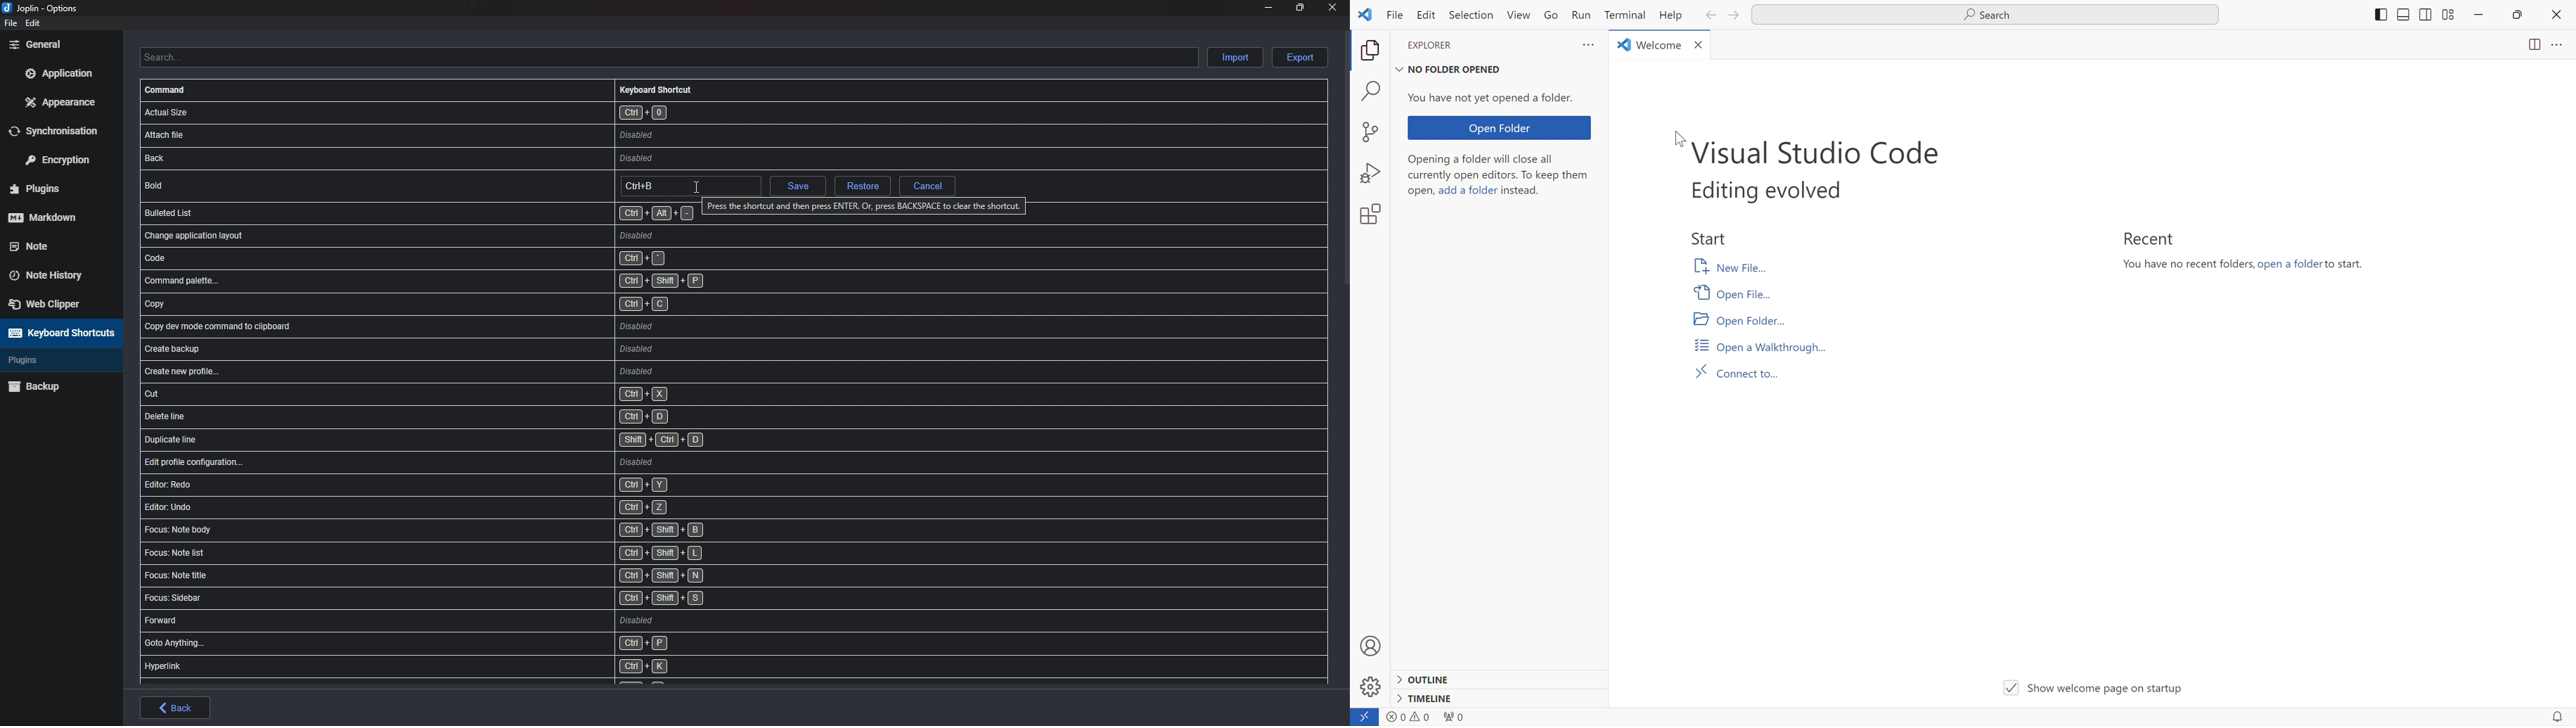 The width and height of the screenshot is (2576, 728). Describe the element at coordinates (176, 708) in the screenshot. I see `back` at that location.